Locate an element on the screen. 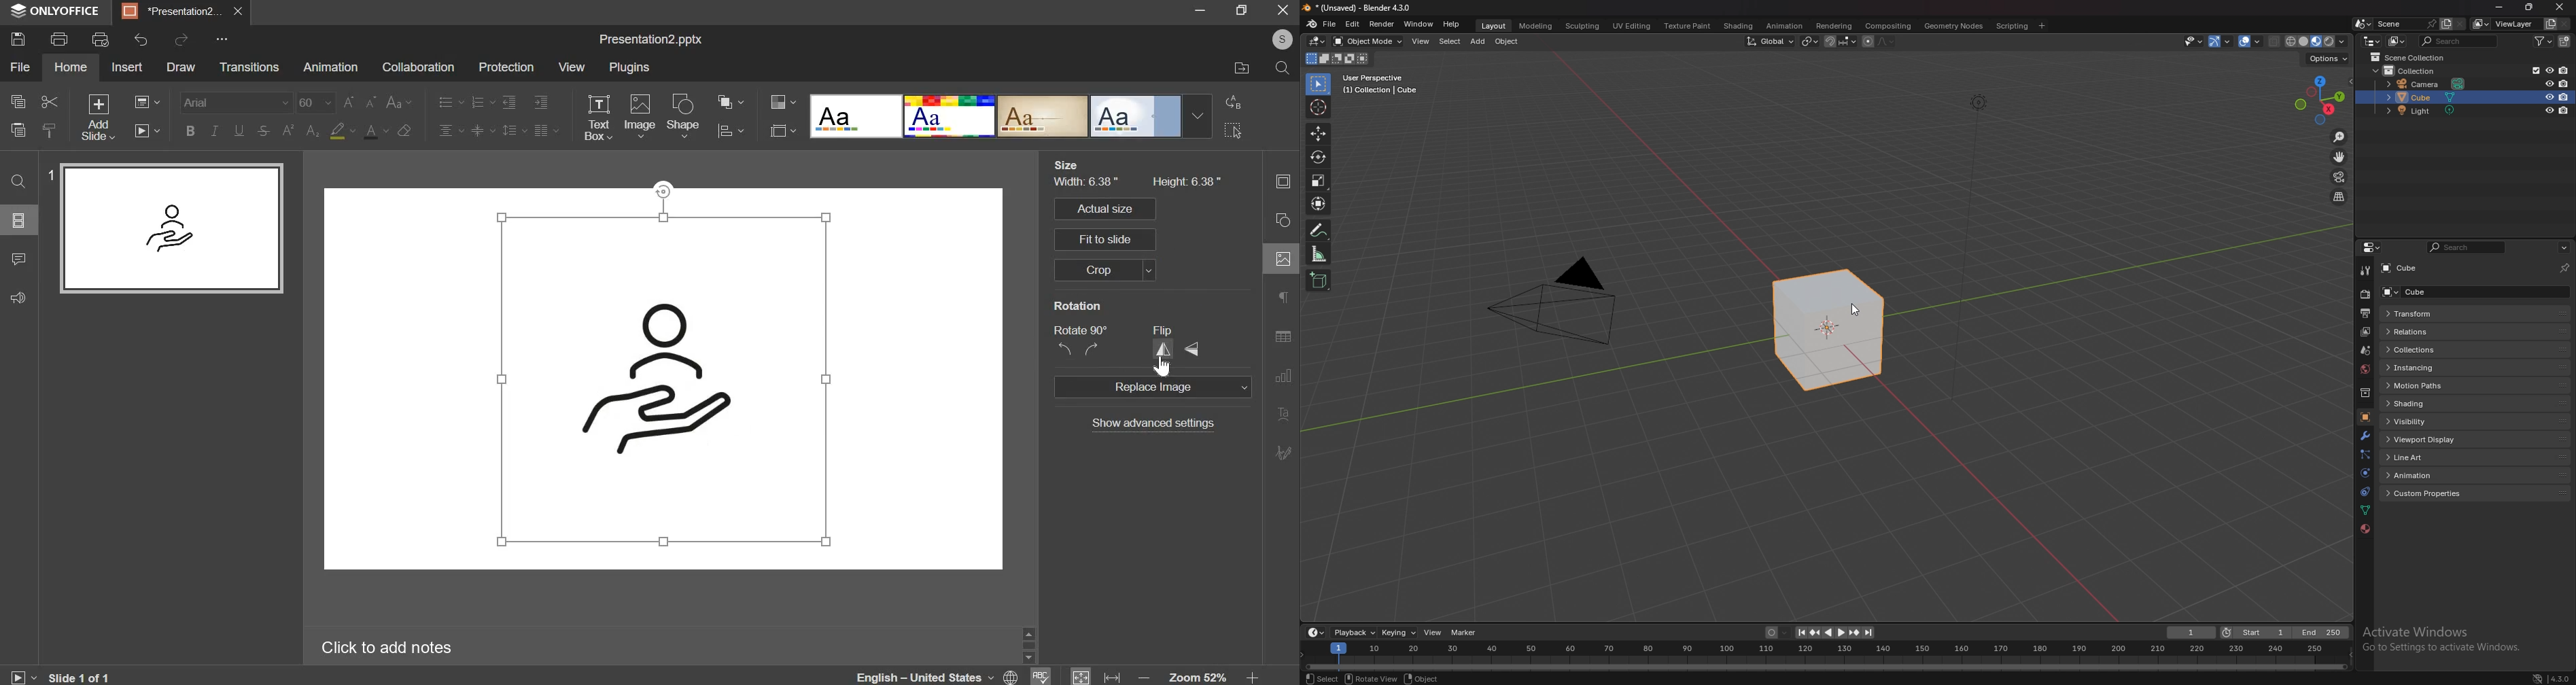 The height and width of the screenshot is (700, 2576). close presentation is located at coordinates (239, 12).